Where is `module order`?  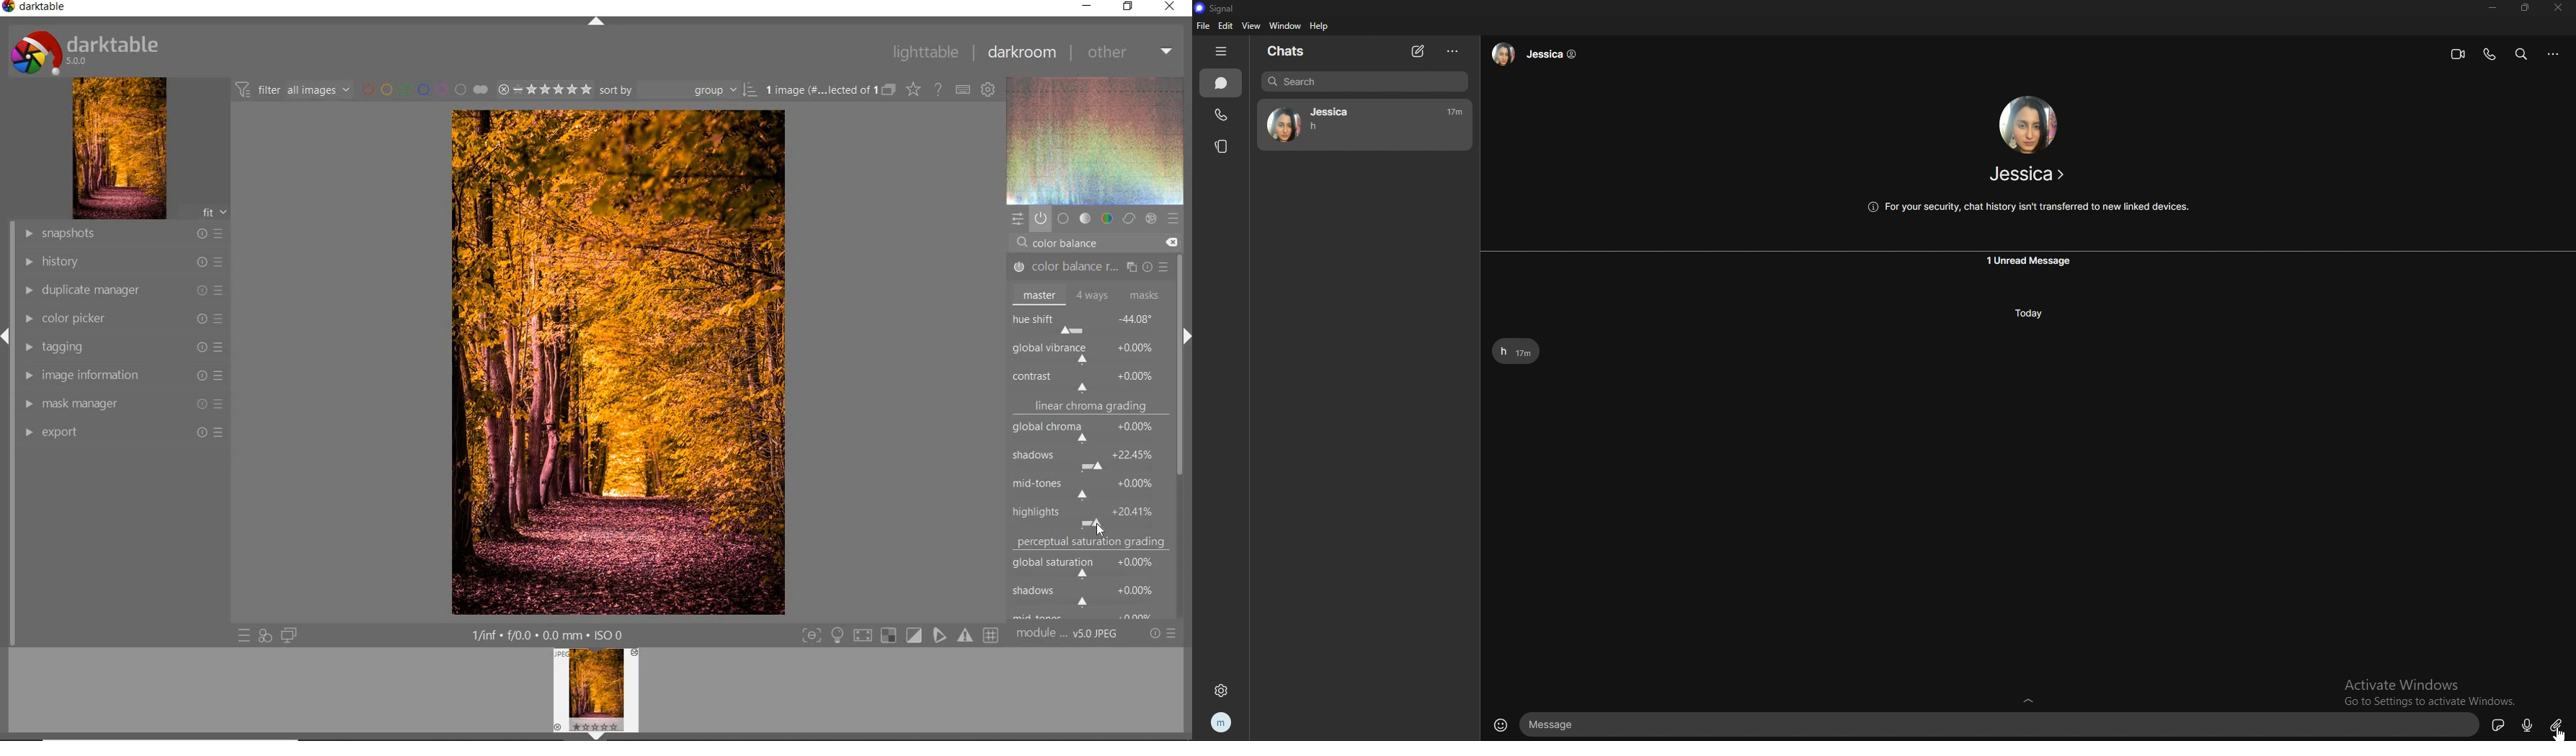
module order is located at coordinates (1067, 635).